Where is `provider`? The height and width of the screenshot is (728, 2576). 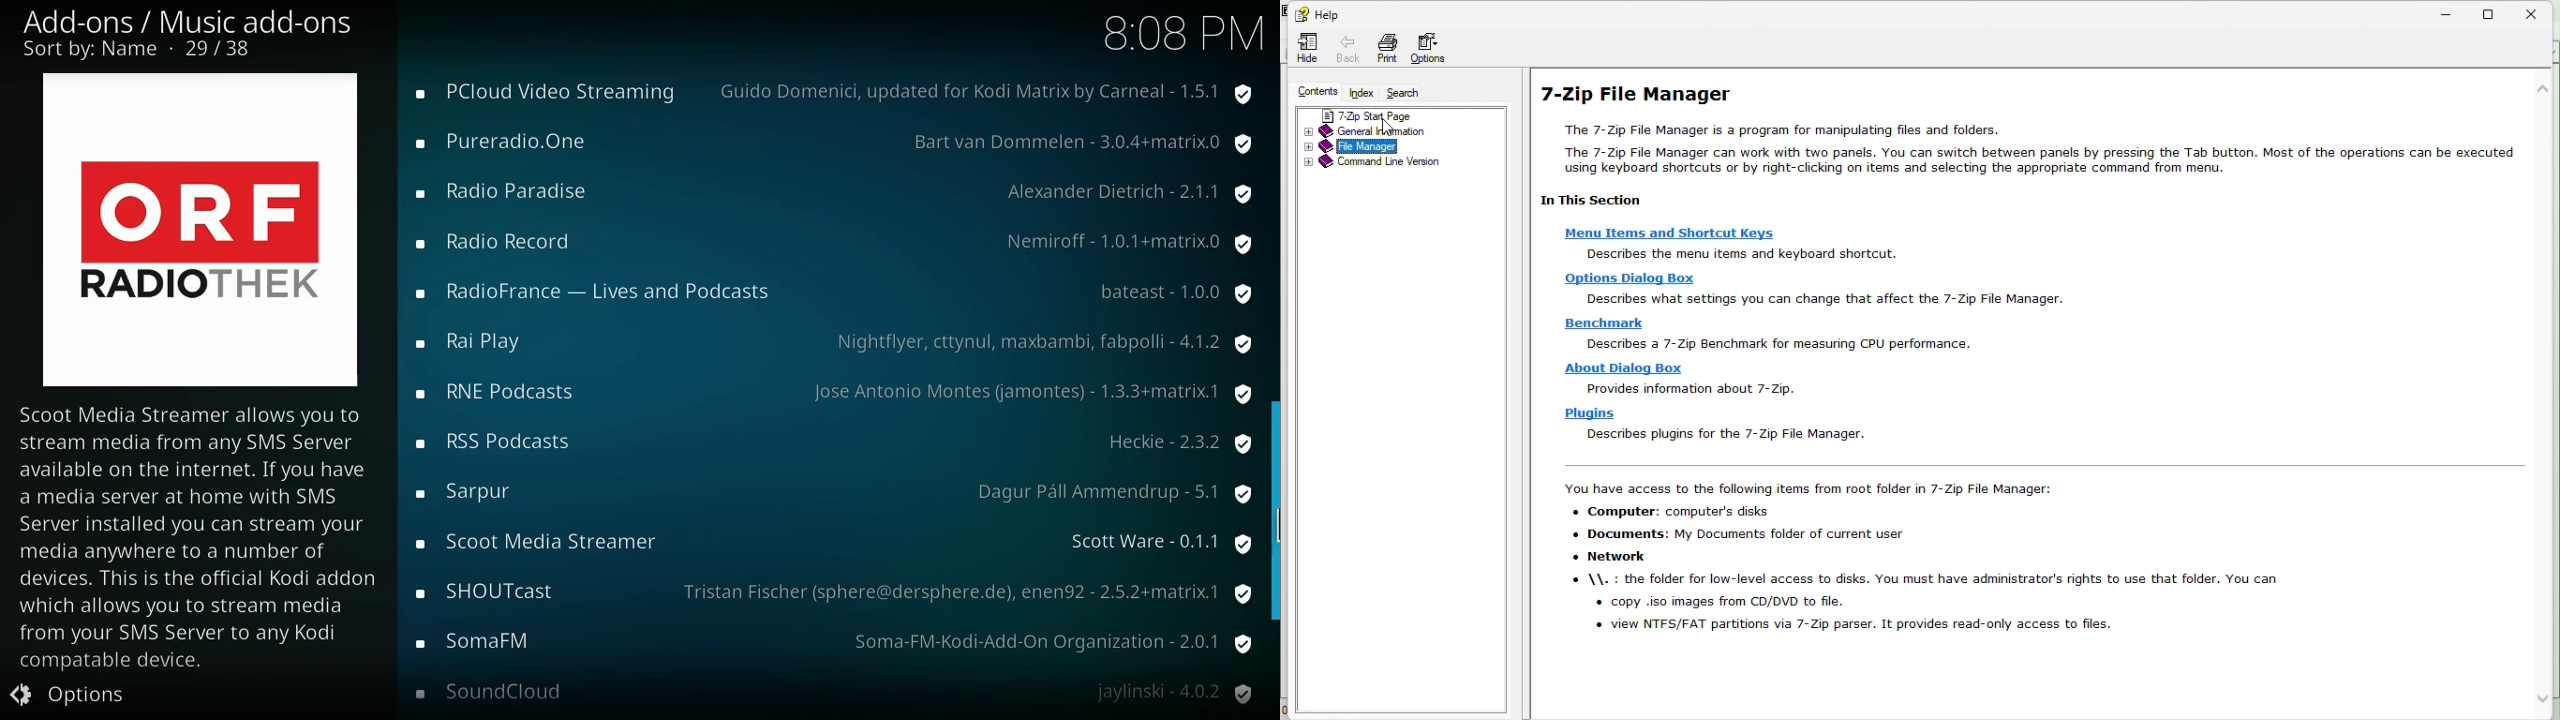 provider is located at coordinates (1113, 492).